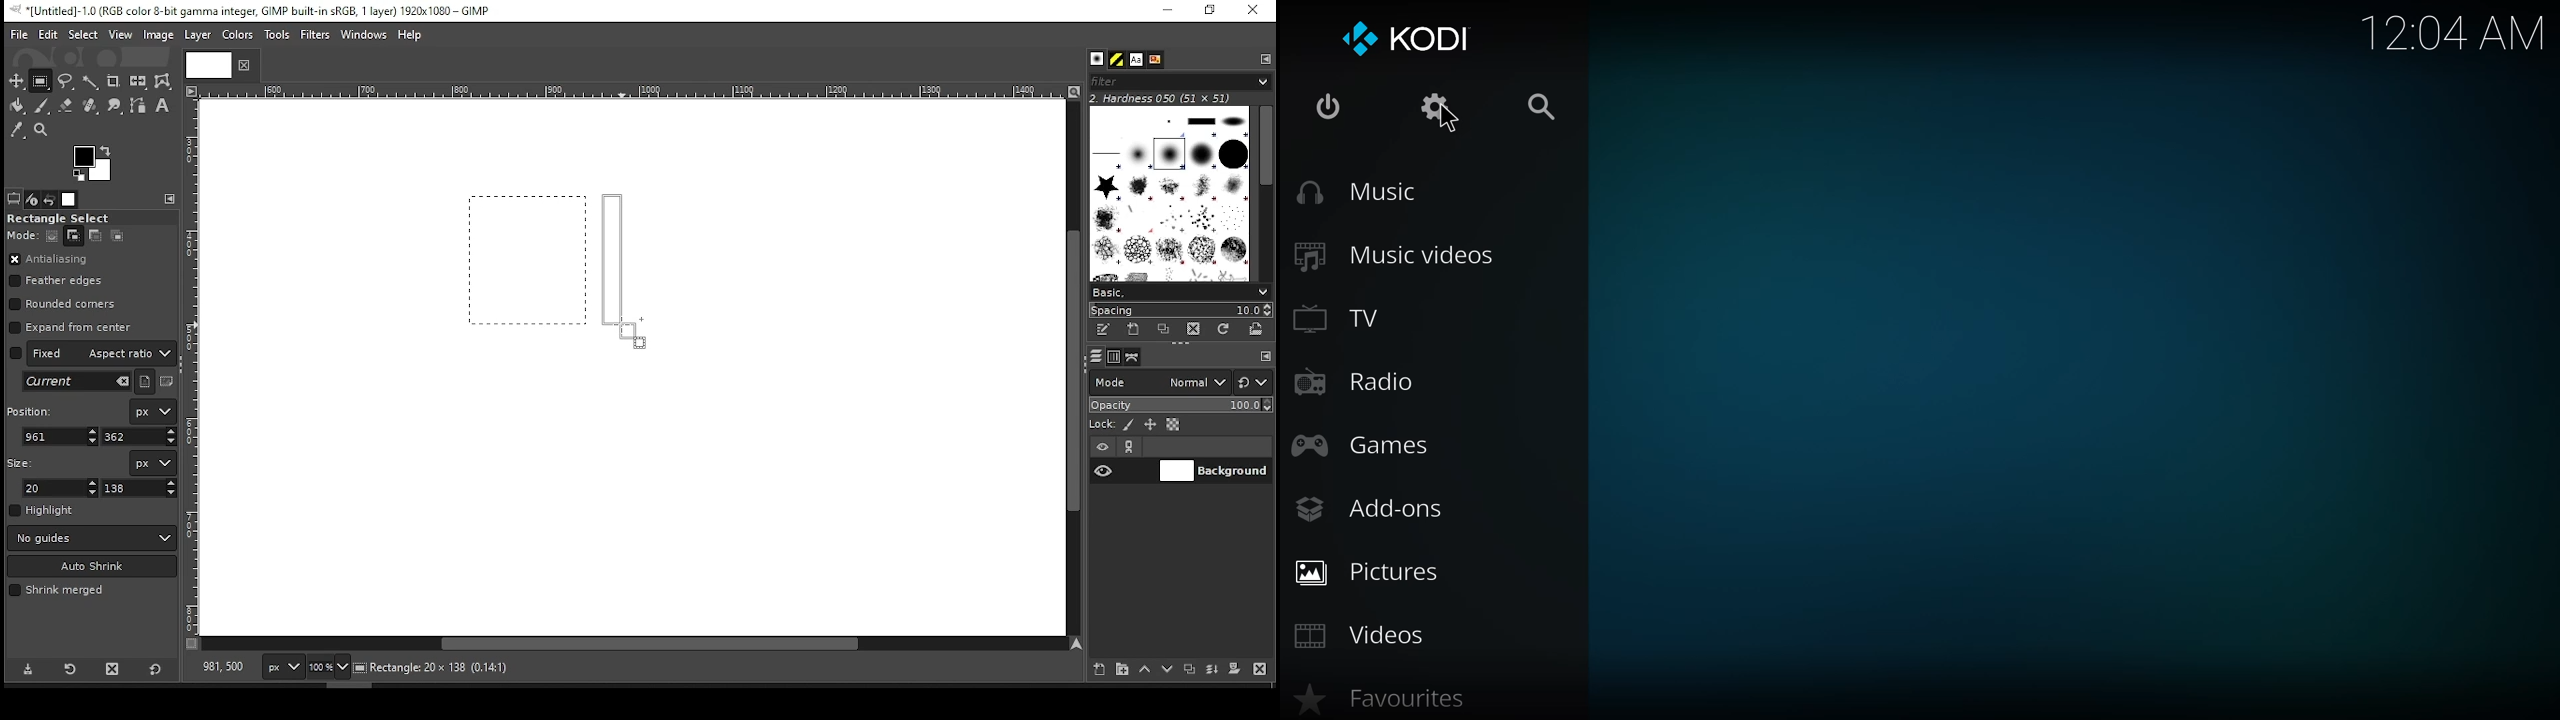  I want to click on view, so click(121, 36).